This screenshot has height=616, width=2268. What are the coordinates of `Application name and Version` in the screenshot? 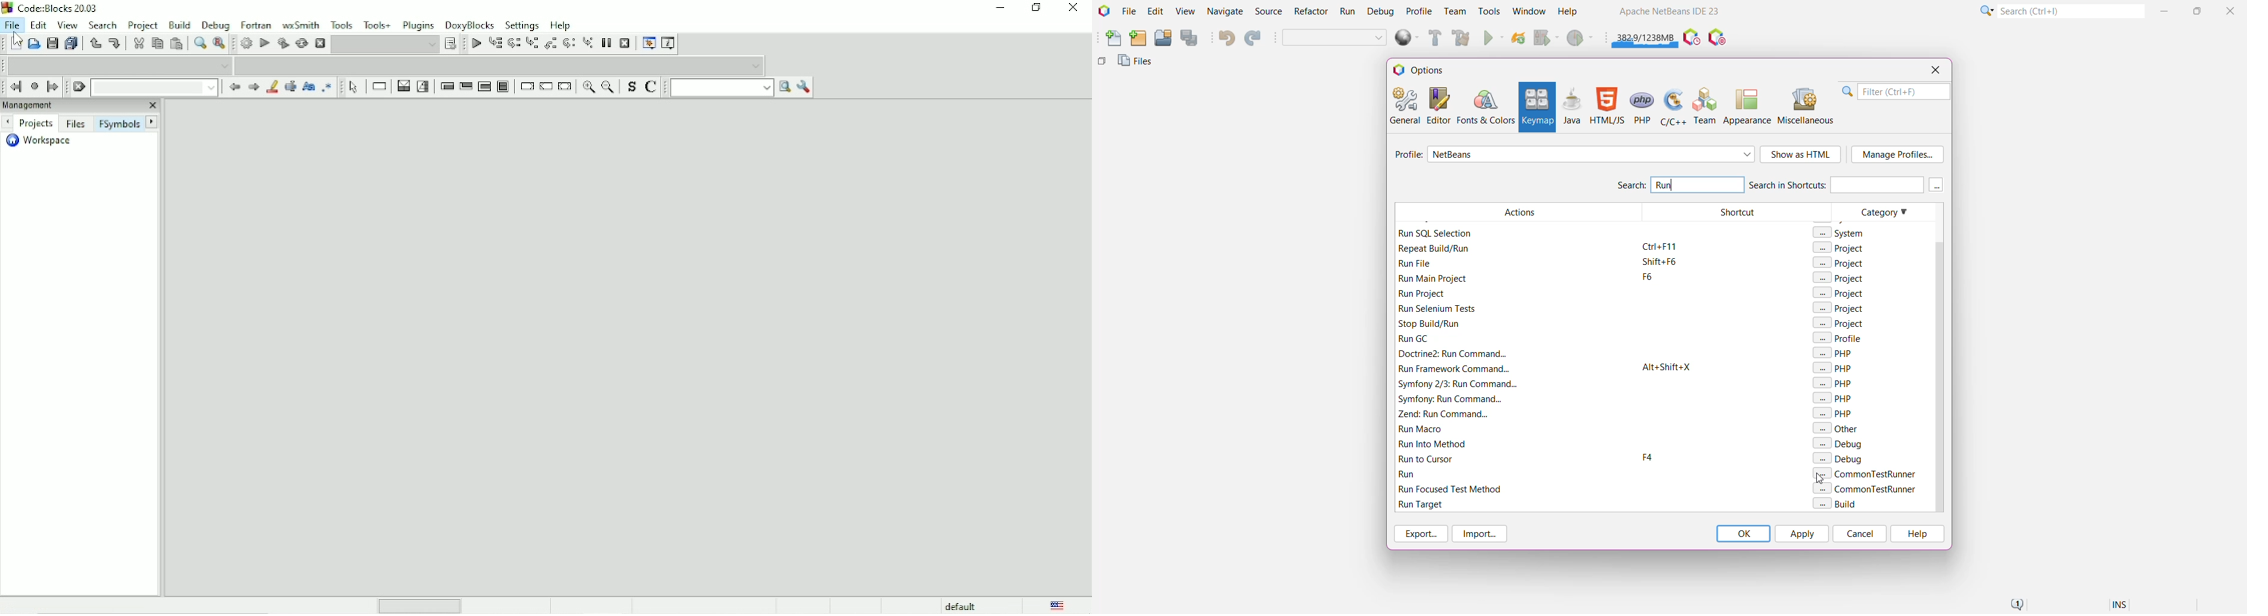 It's located at (1668, 13).